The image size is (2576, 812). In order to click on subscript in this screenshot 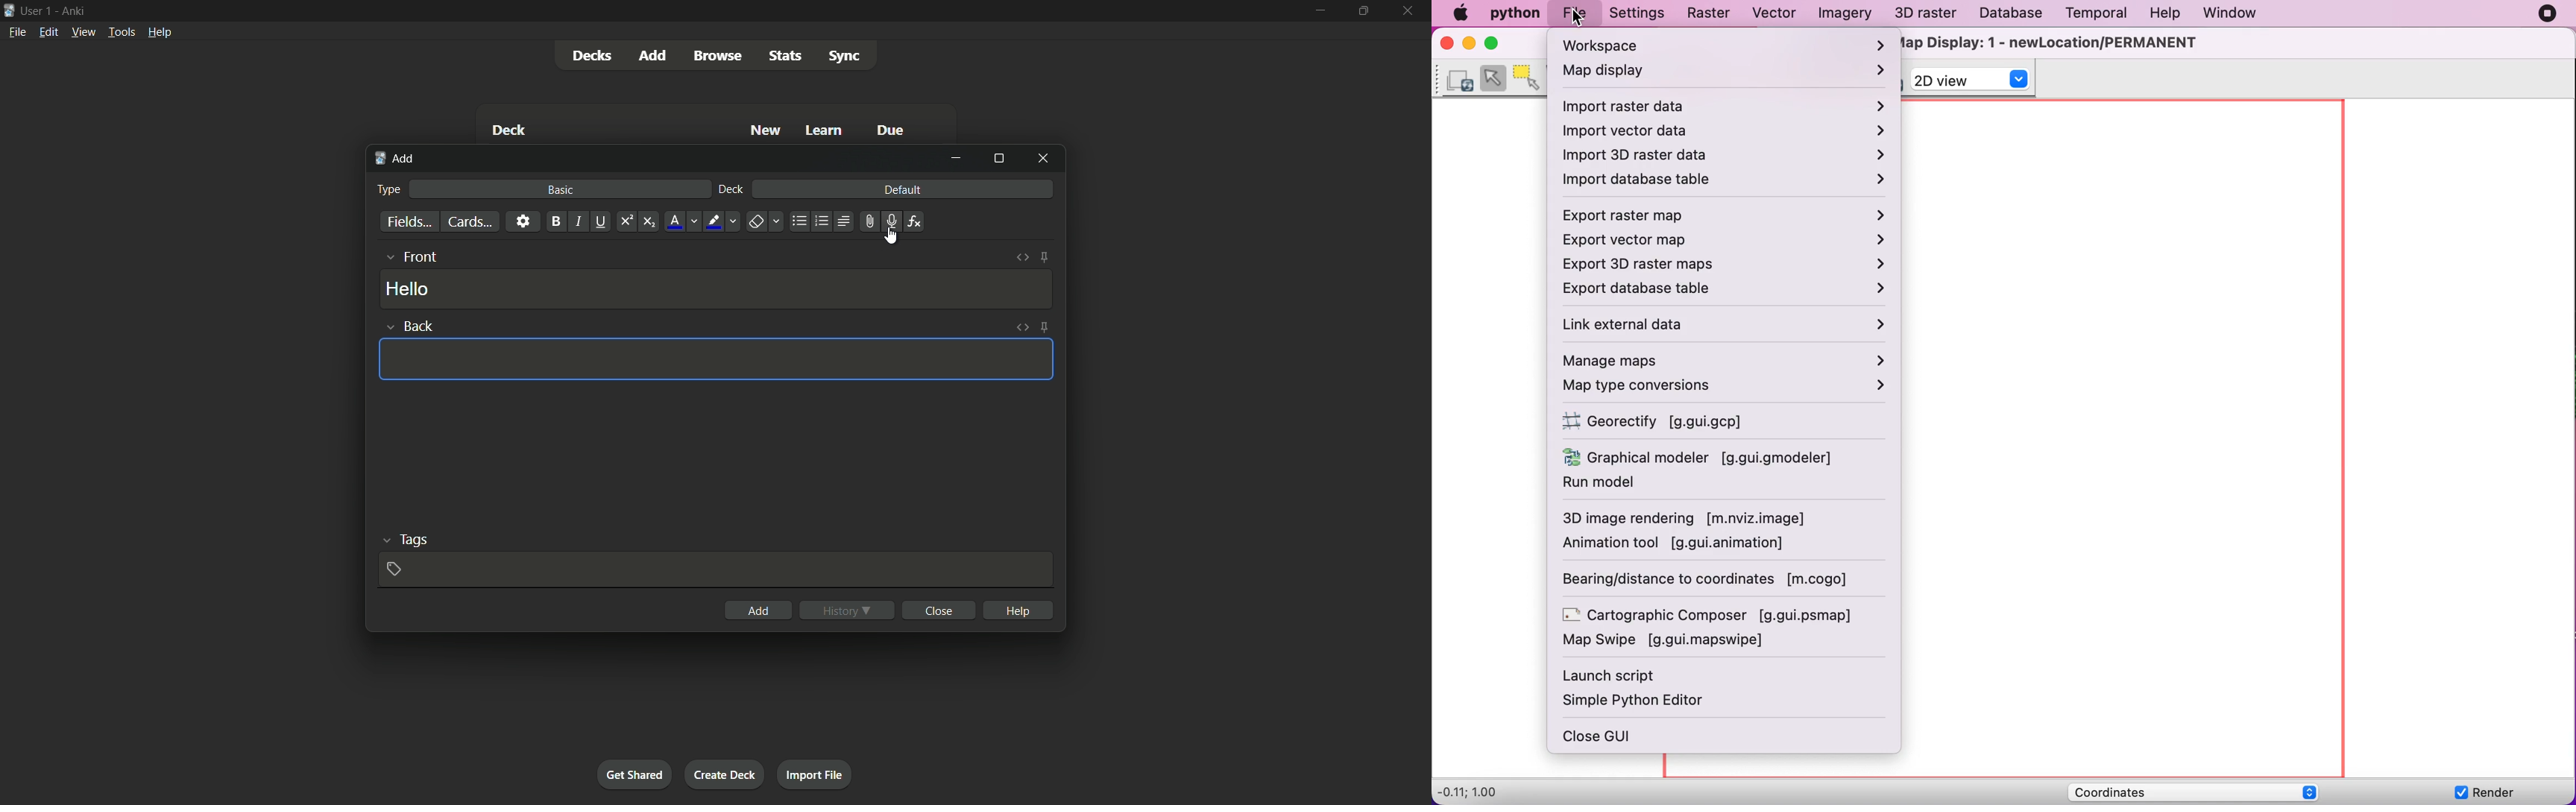, I will do `click(649, 221)`.